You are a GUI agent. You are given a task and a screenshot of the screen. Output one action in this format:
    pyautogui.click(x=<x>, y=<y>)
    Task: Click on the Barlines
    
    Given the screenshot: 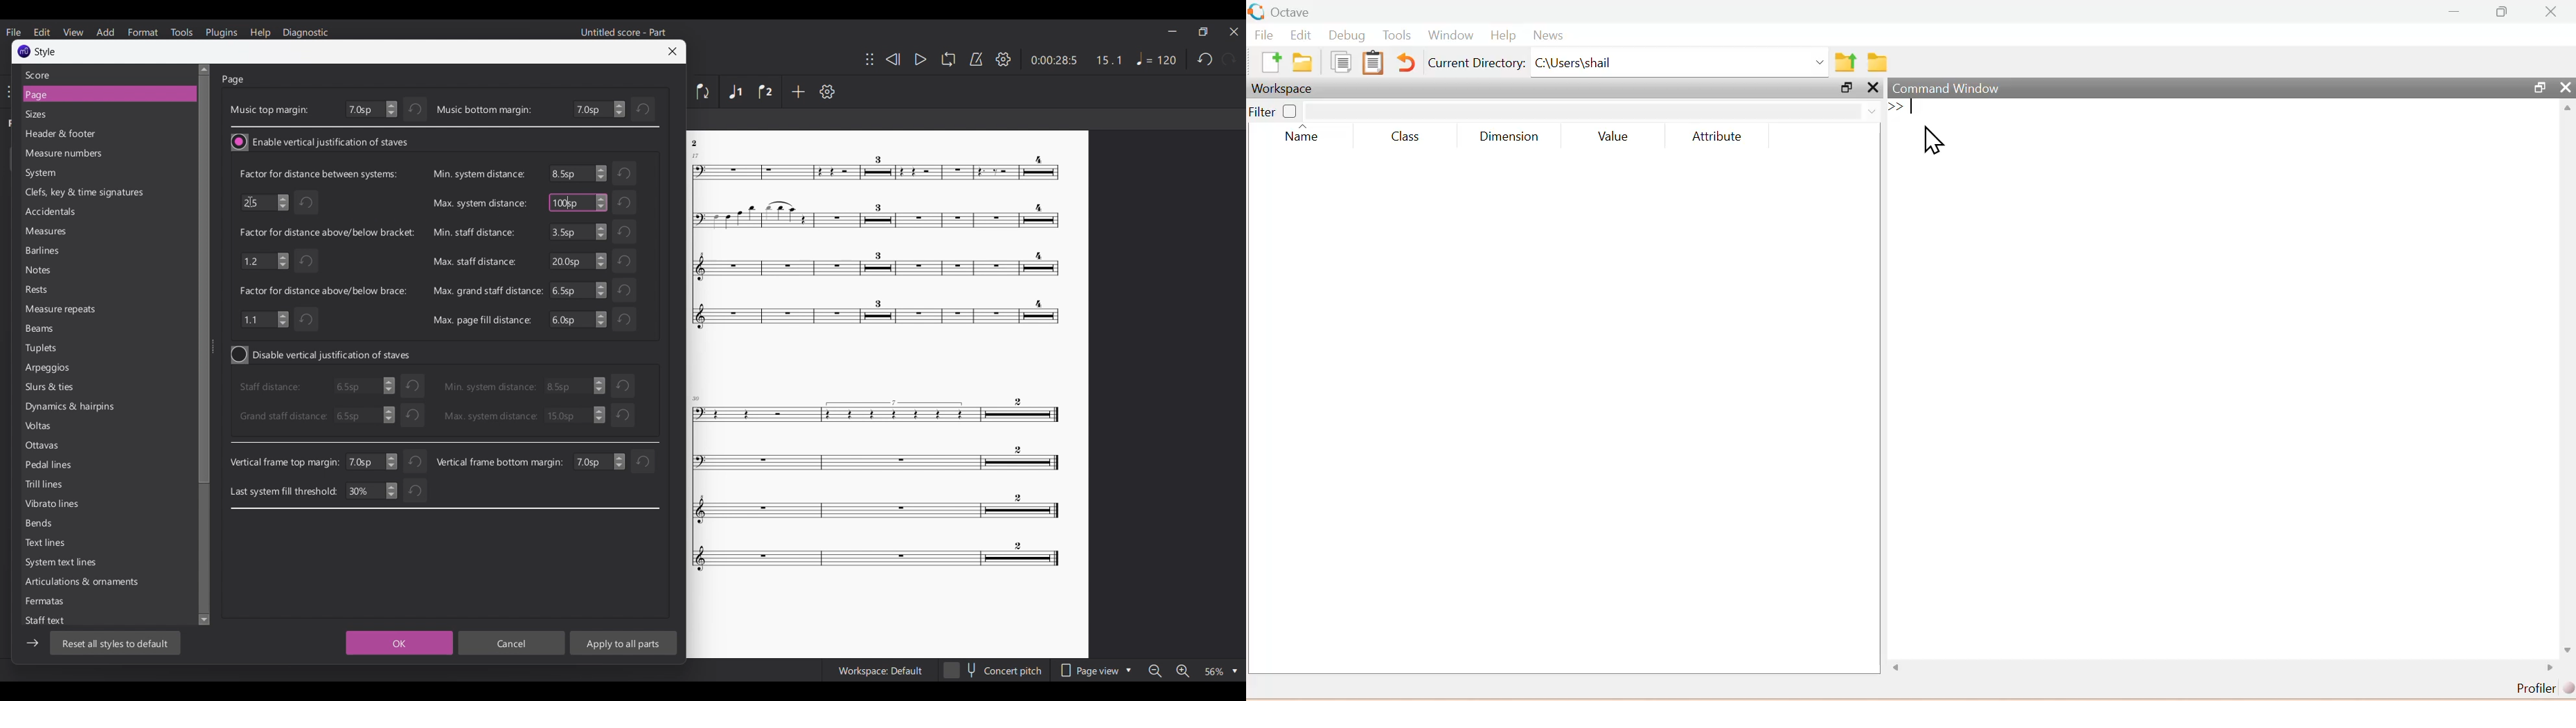 What is the action you would take?
    pyautogui.click(x=64, y=251)
    